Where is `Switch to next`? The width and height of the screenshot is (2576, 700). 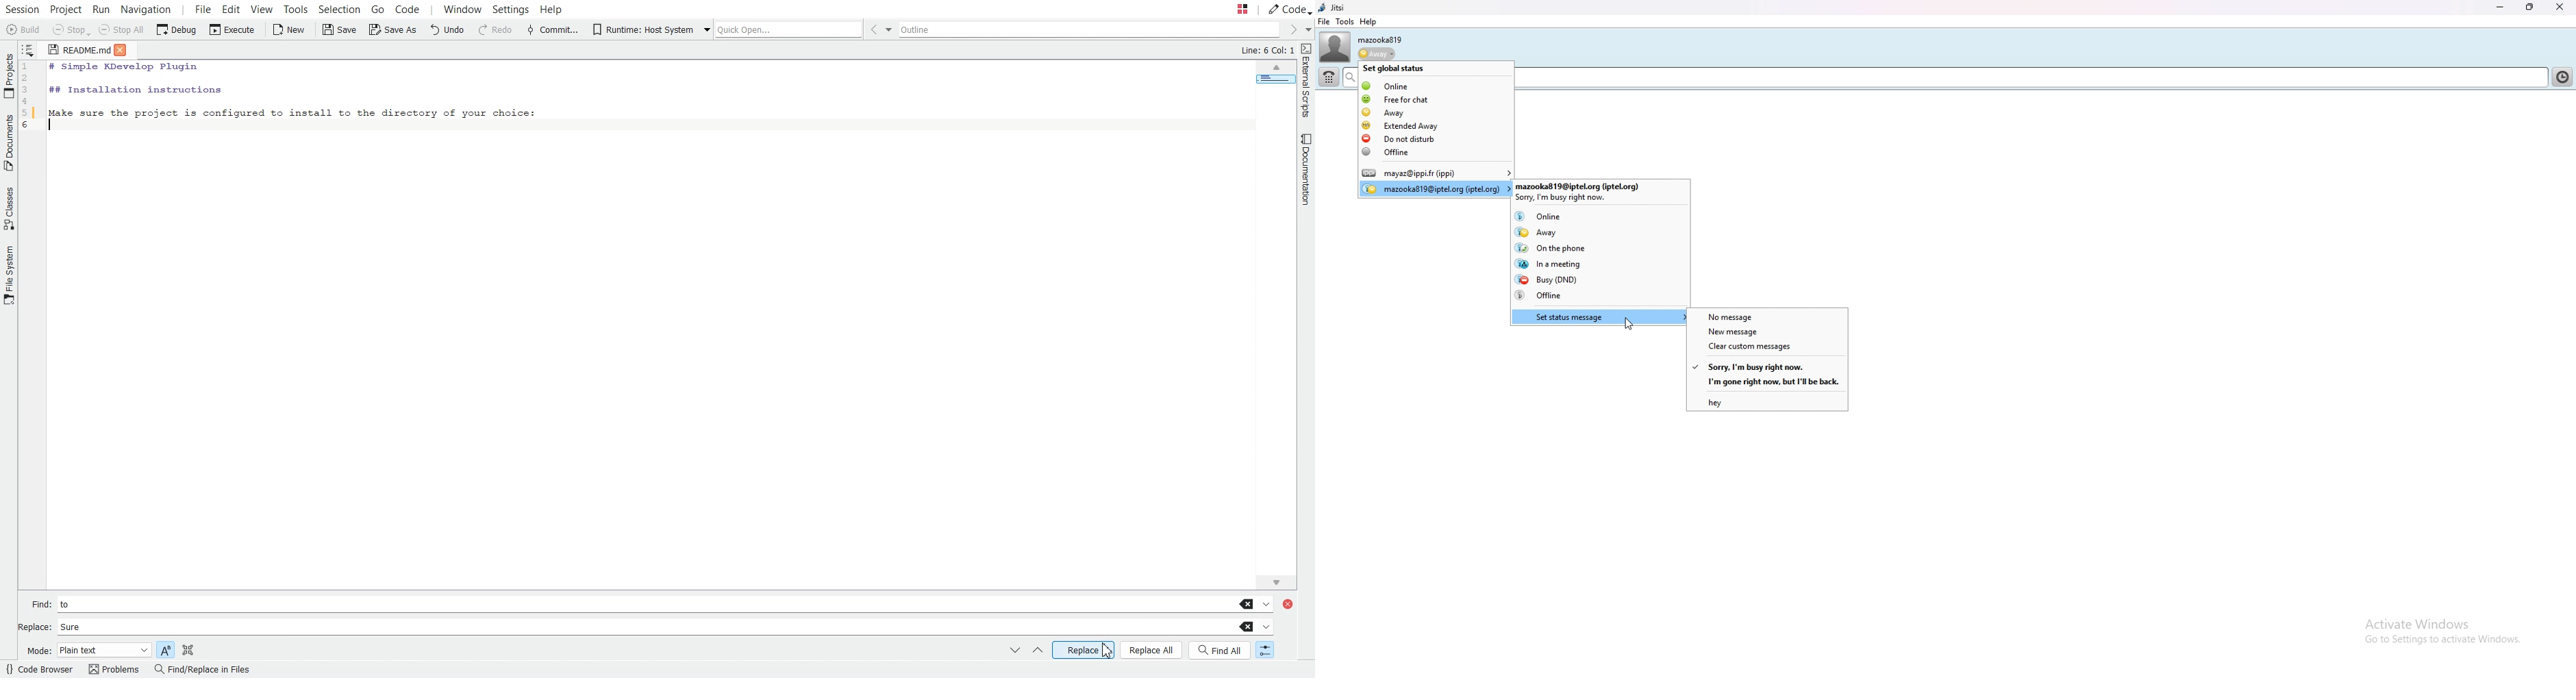
Switch to next is located at coordinates (1015, 651).